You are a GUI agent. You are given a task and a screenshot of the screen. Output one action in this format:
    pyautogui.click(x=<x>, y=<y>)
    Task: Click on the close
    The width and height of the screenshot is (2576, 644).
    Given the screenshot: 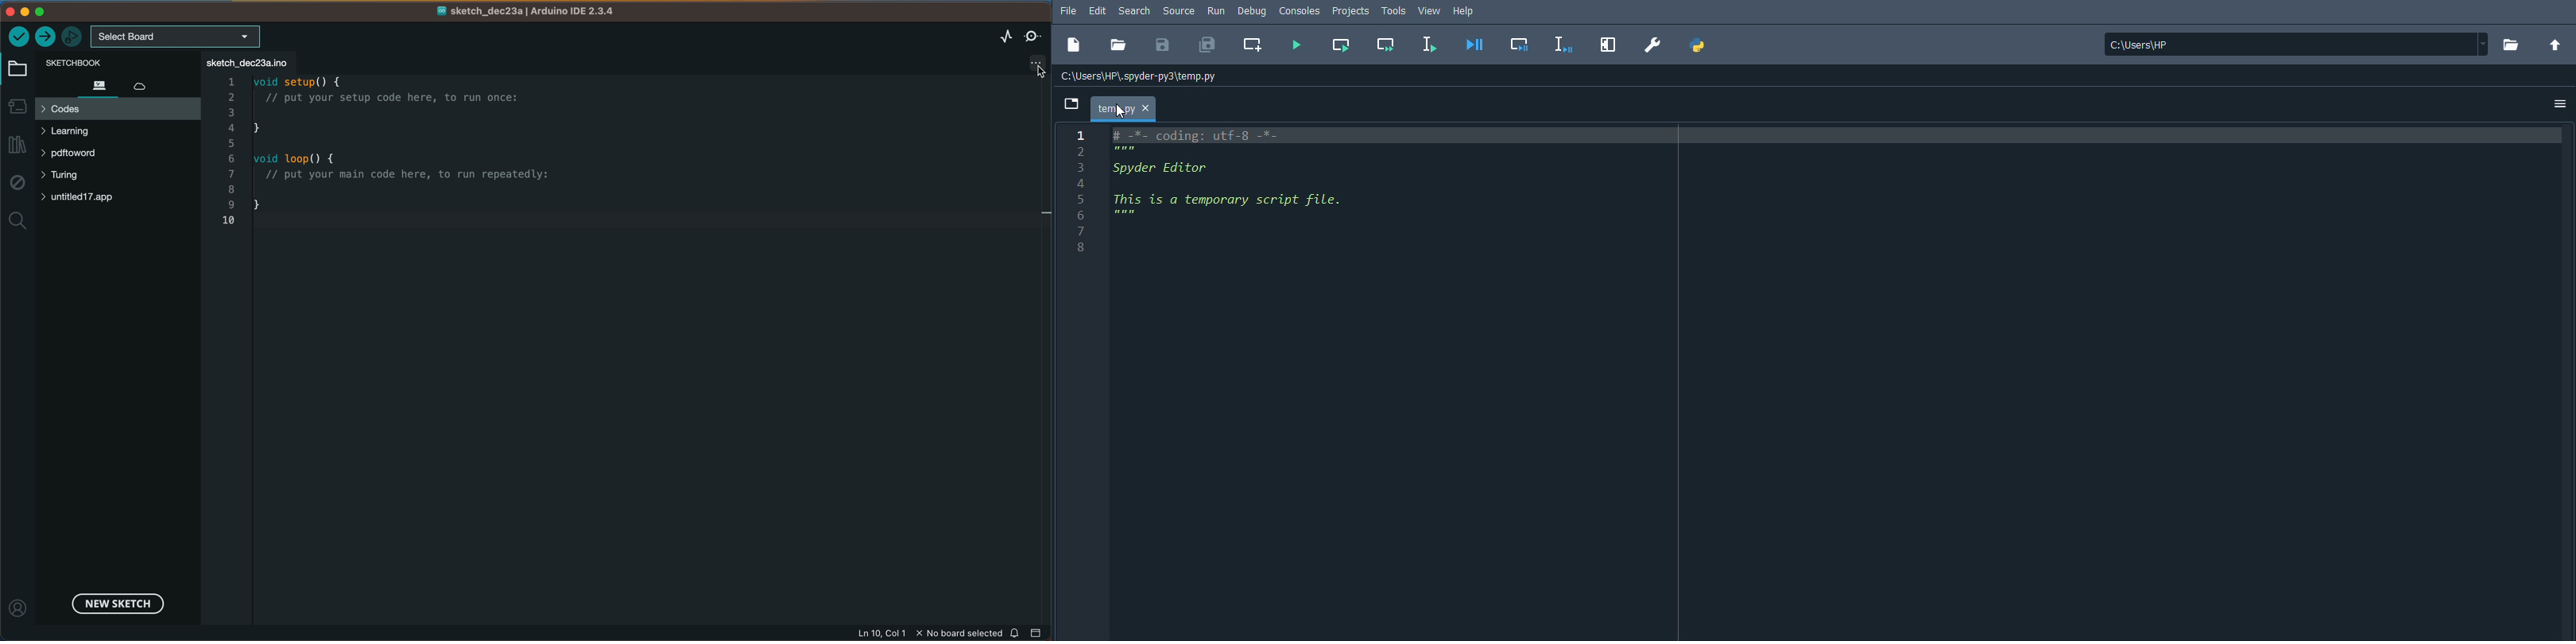 What is the action you would take?
    pyautogui.click(x=1145, y=107)
    